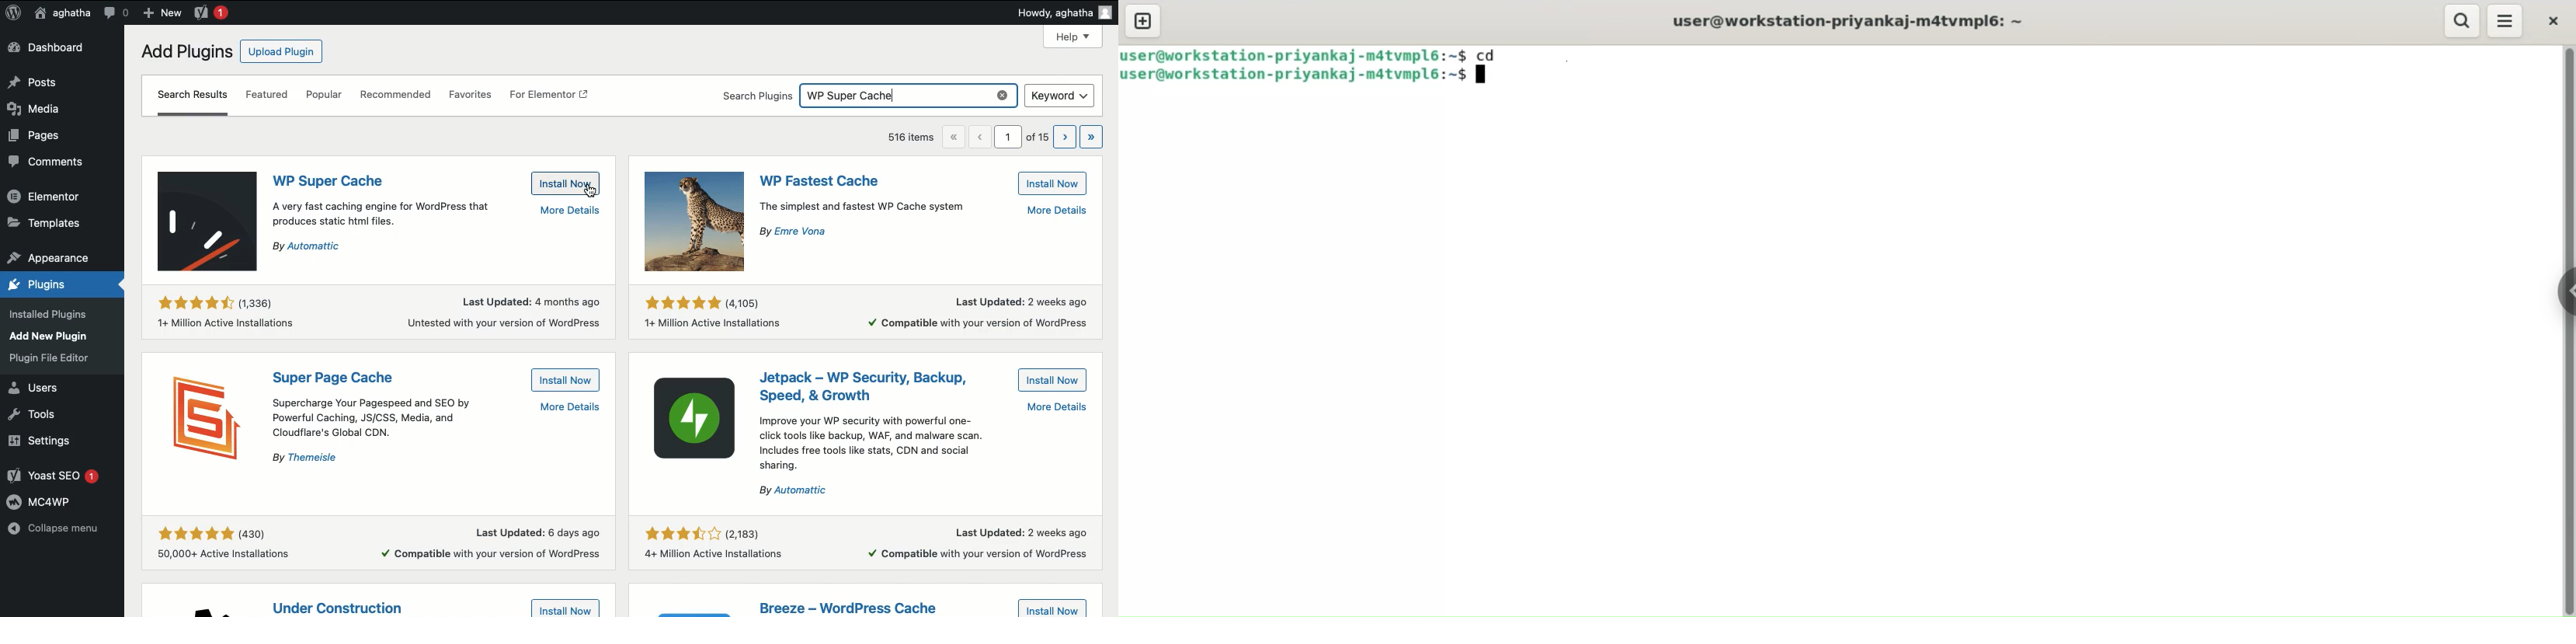 Image resolution: width=2576 pixels, height=644 pixels. What do you see at coordinates (53, 283) in the screenshot?
I see `plugins` at bounding box center [53, 283].